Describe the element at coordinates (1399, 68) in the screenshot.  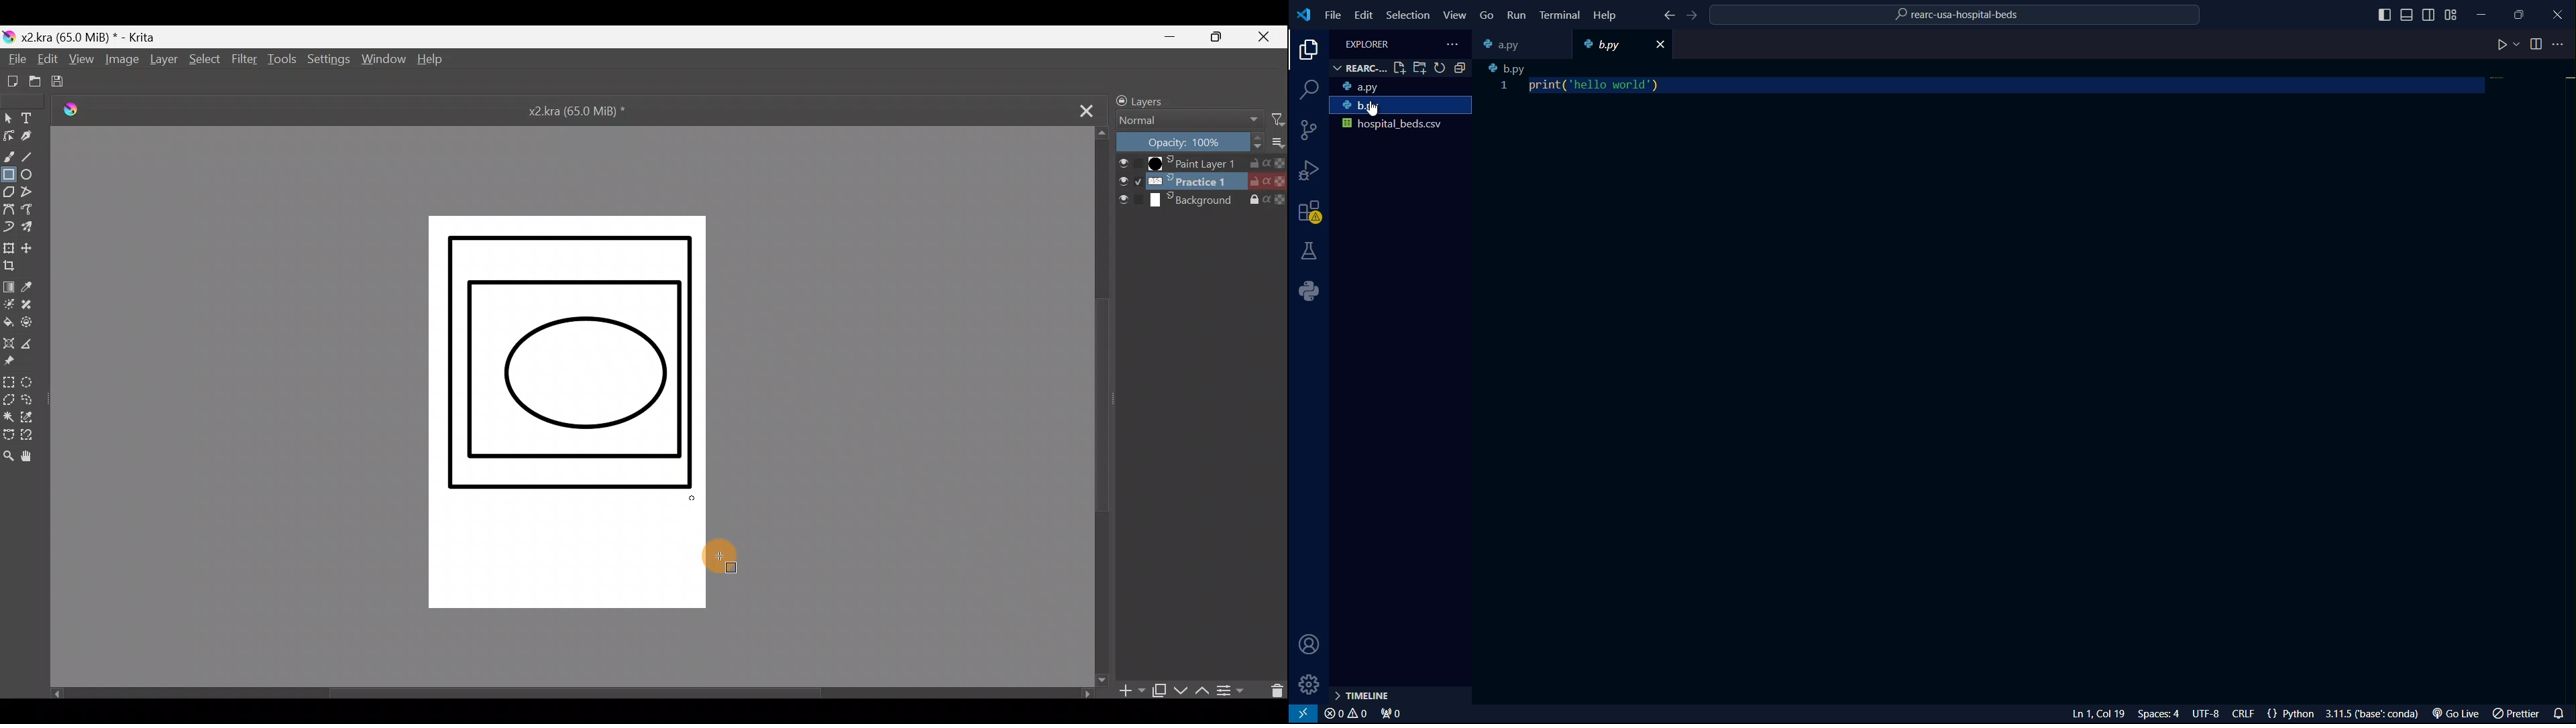
I see `new file` at that location.